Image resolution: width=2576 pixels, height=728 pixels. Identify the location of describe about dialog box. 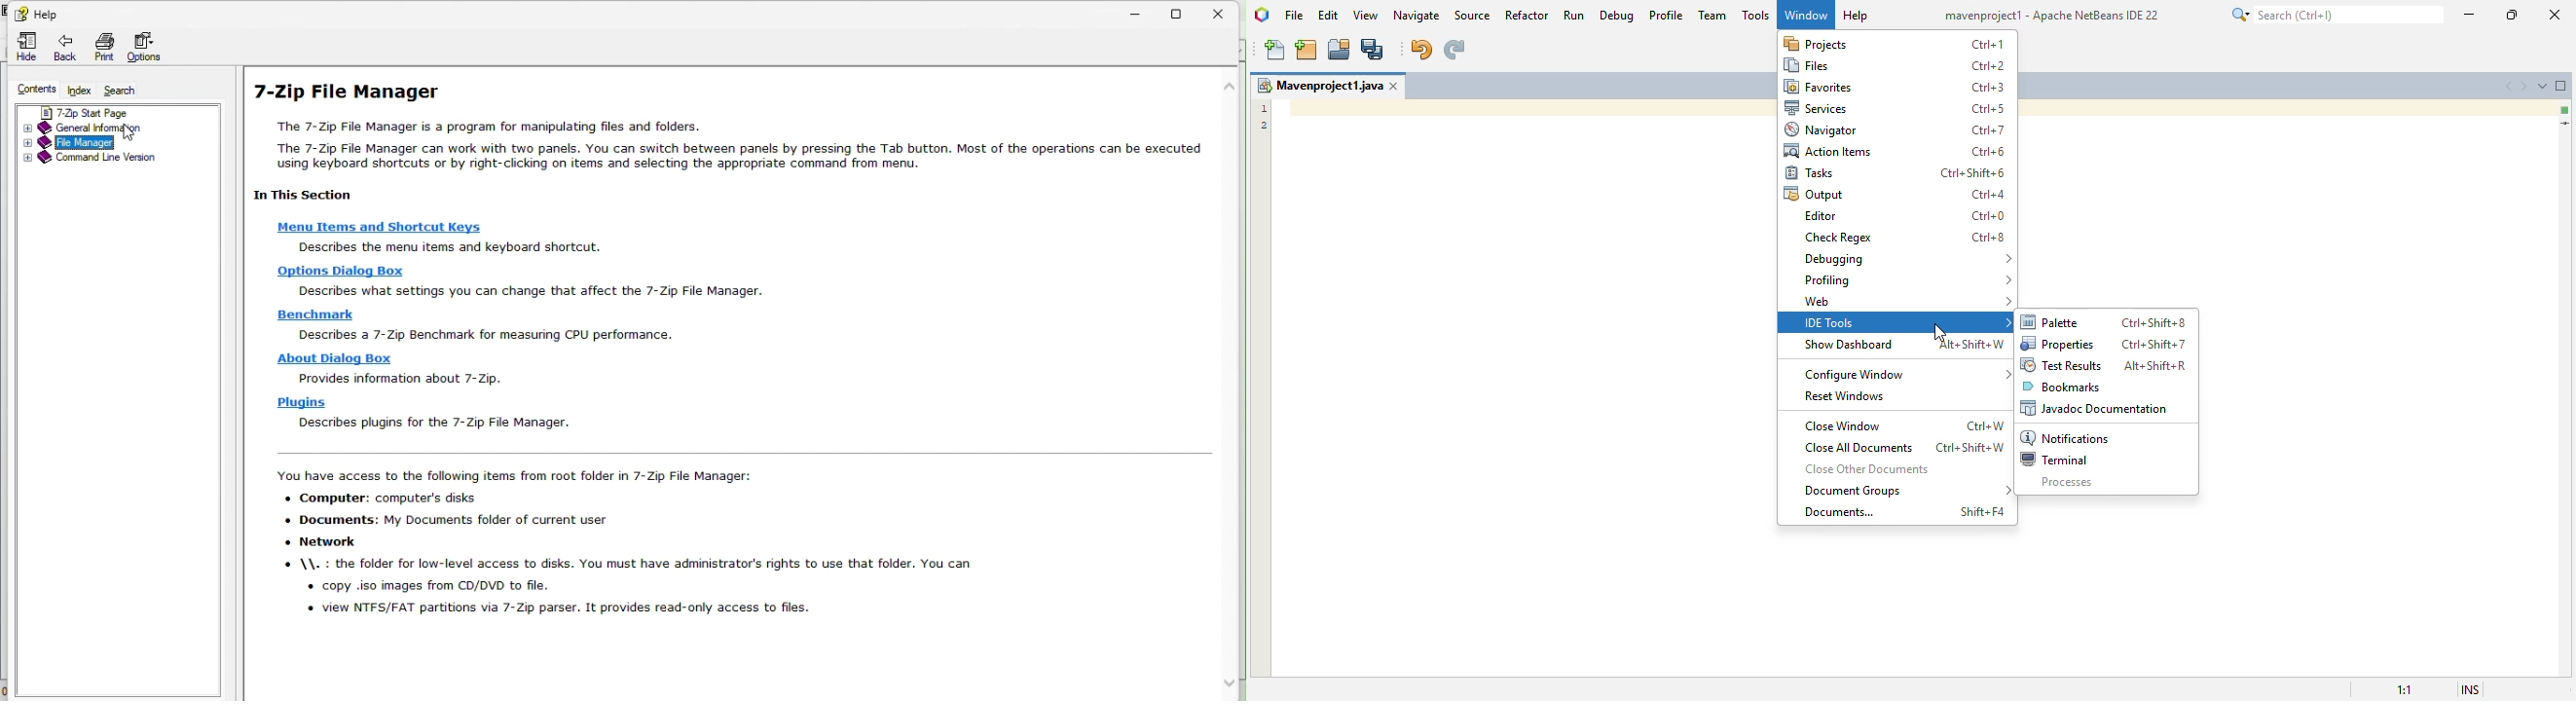
(408, 378).